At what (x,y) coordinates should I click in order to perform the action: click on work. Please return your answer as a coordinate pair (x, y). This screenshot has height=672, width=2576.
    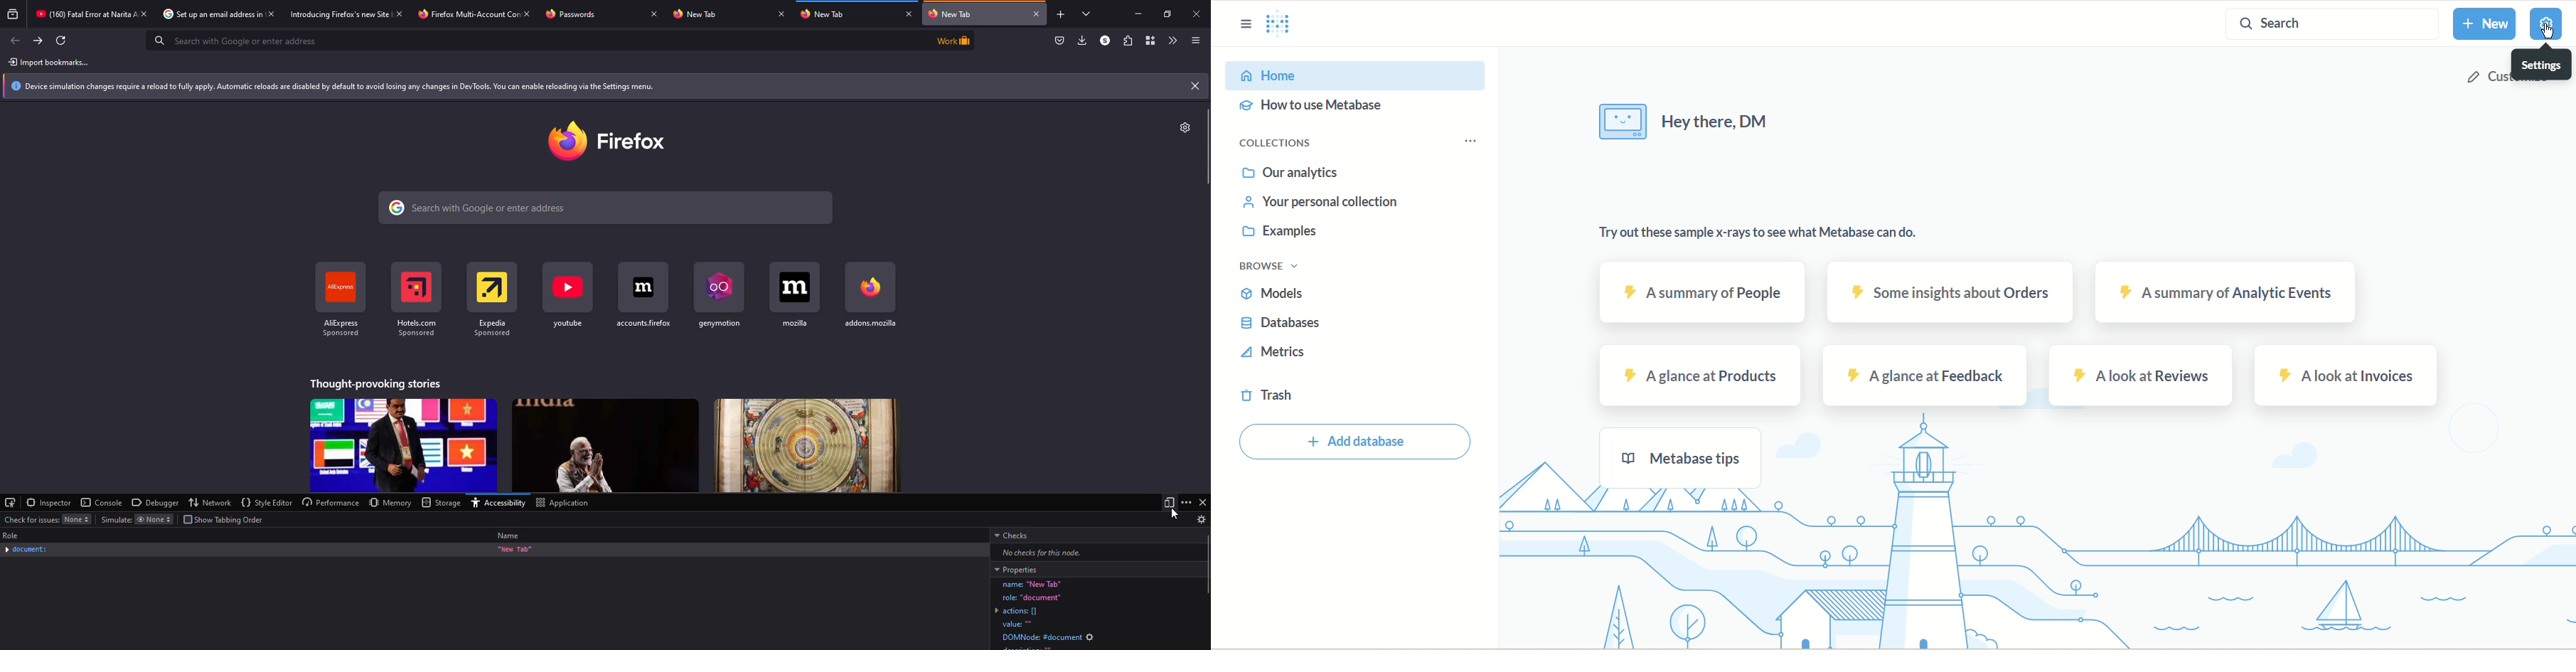
    Looking at the image, I should click on (952, 40).